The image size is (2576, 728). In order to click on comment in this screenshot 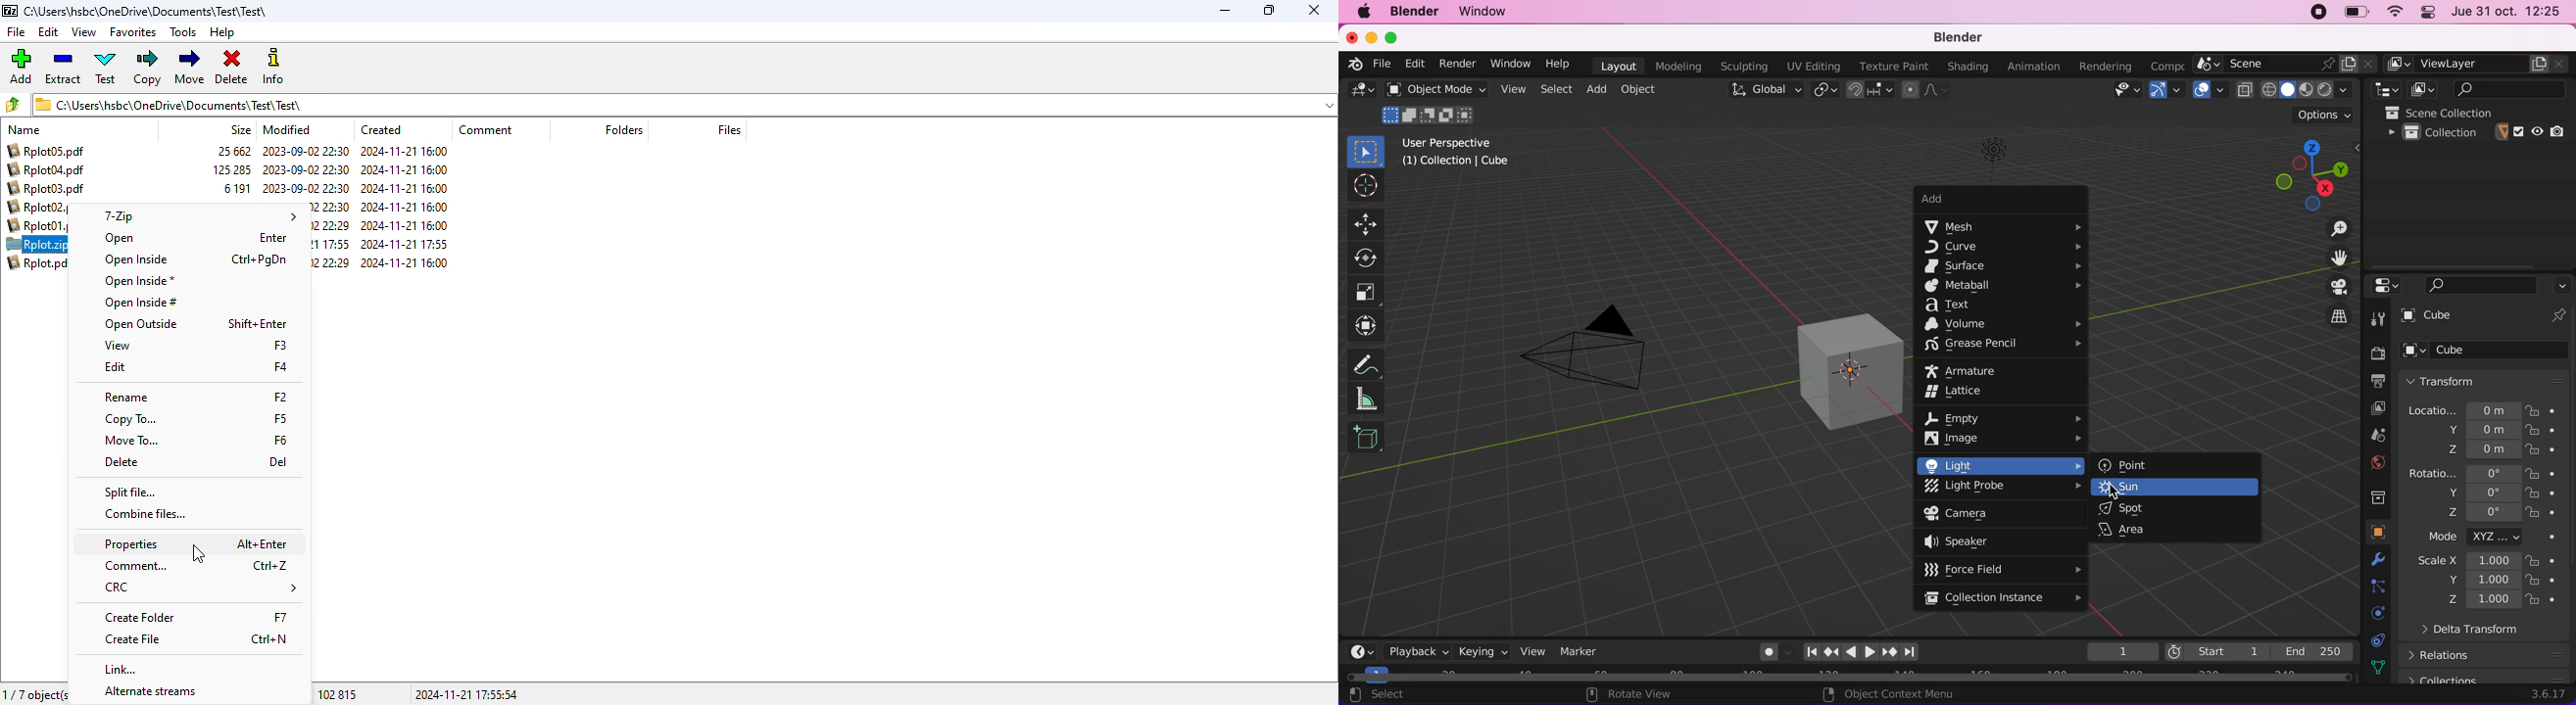, I will do `click(137, 566)`.